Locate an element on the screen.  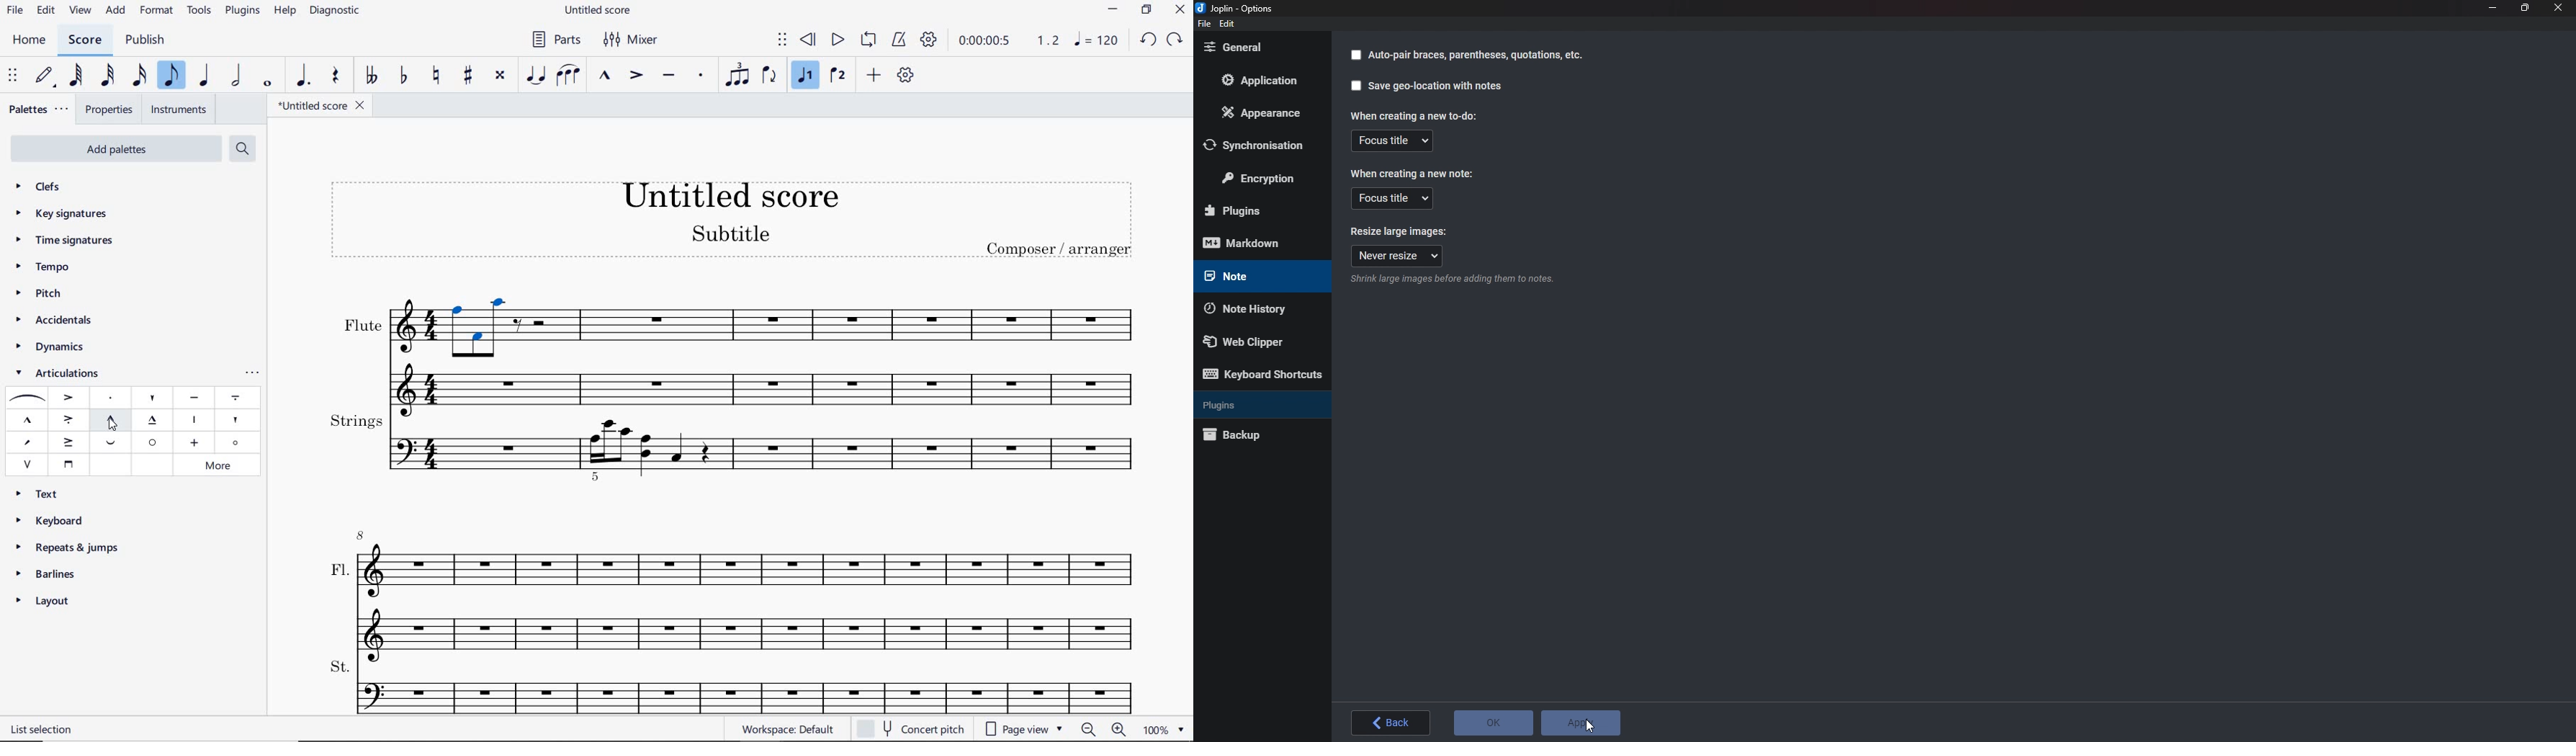
64TH NOTE is located at coordinates (76, 75).